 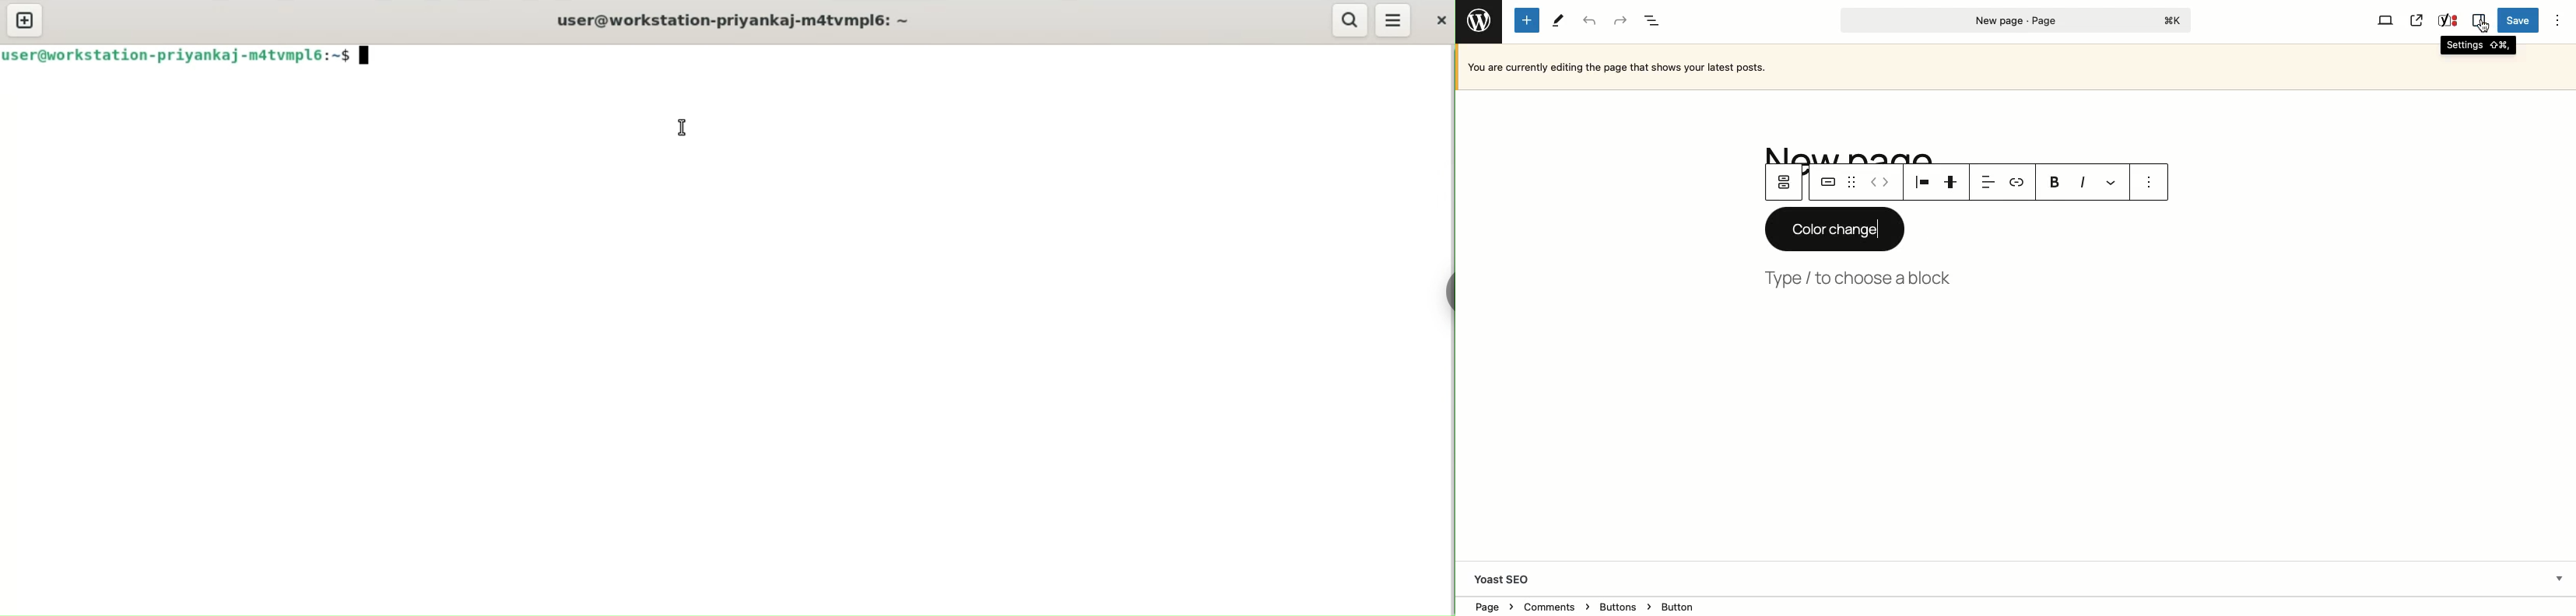 I want to click on Sidebar, so click(x=2478, y=20).